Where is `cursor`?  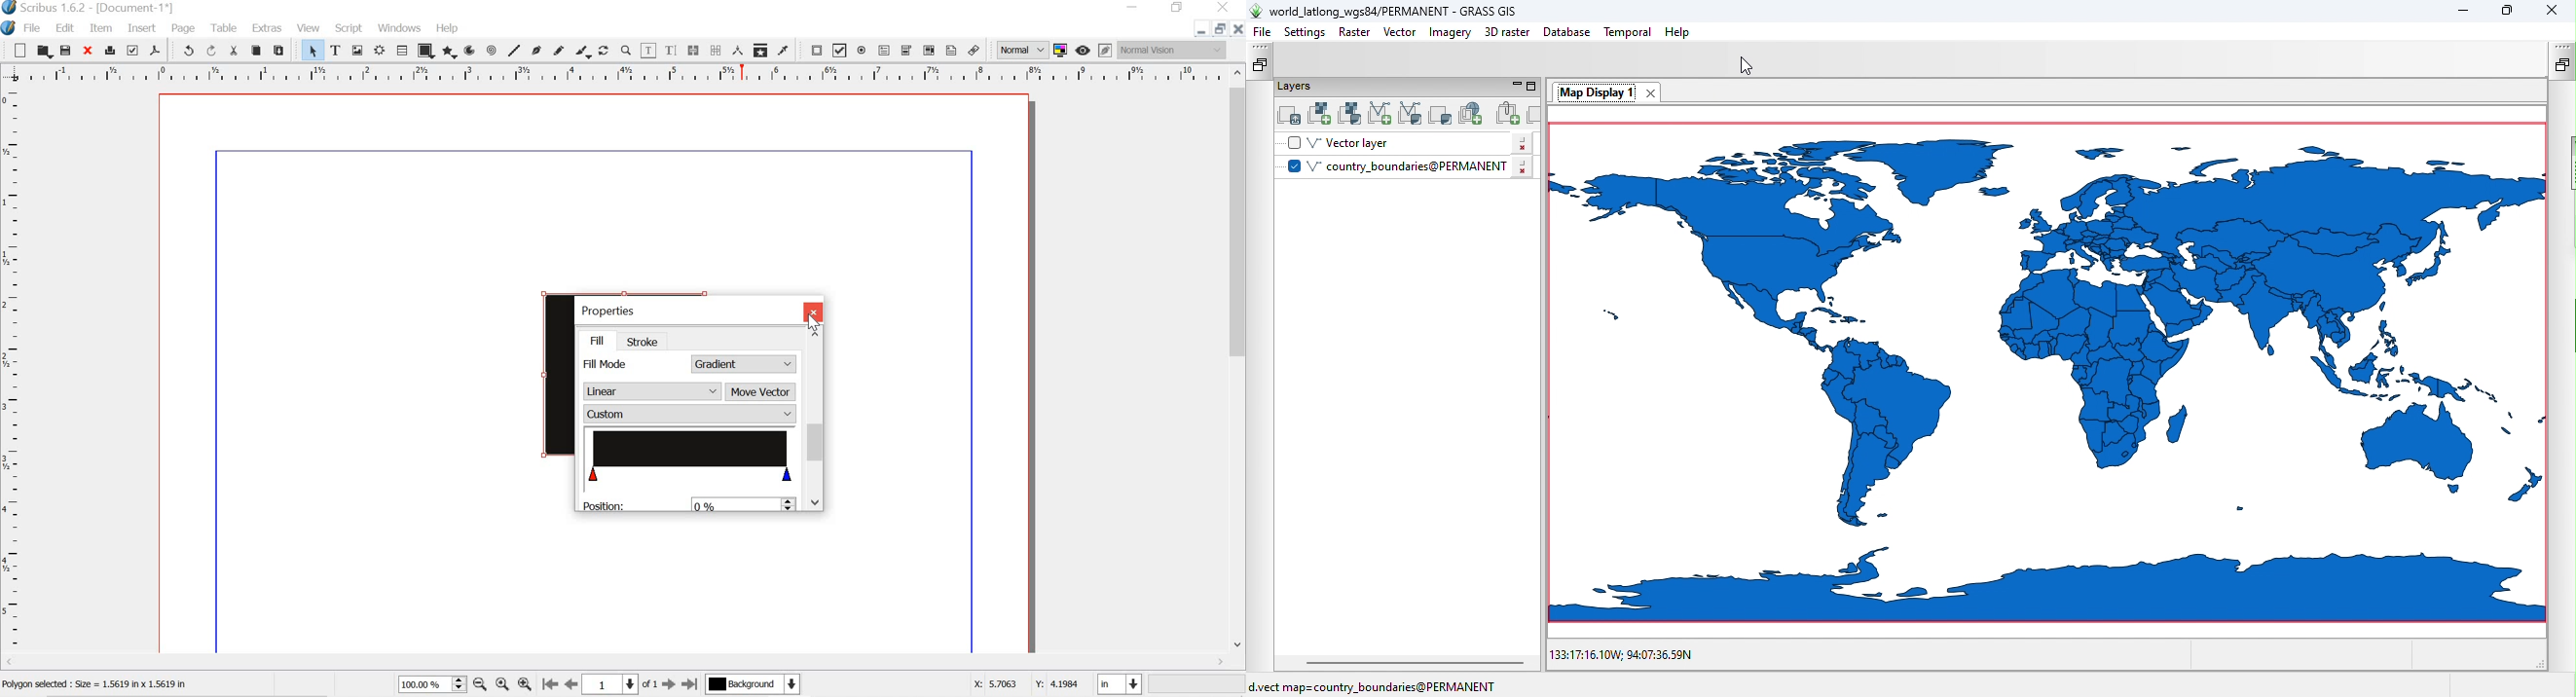
cursor is located at coordinates (813, 325).